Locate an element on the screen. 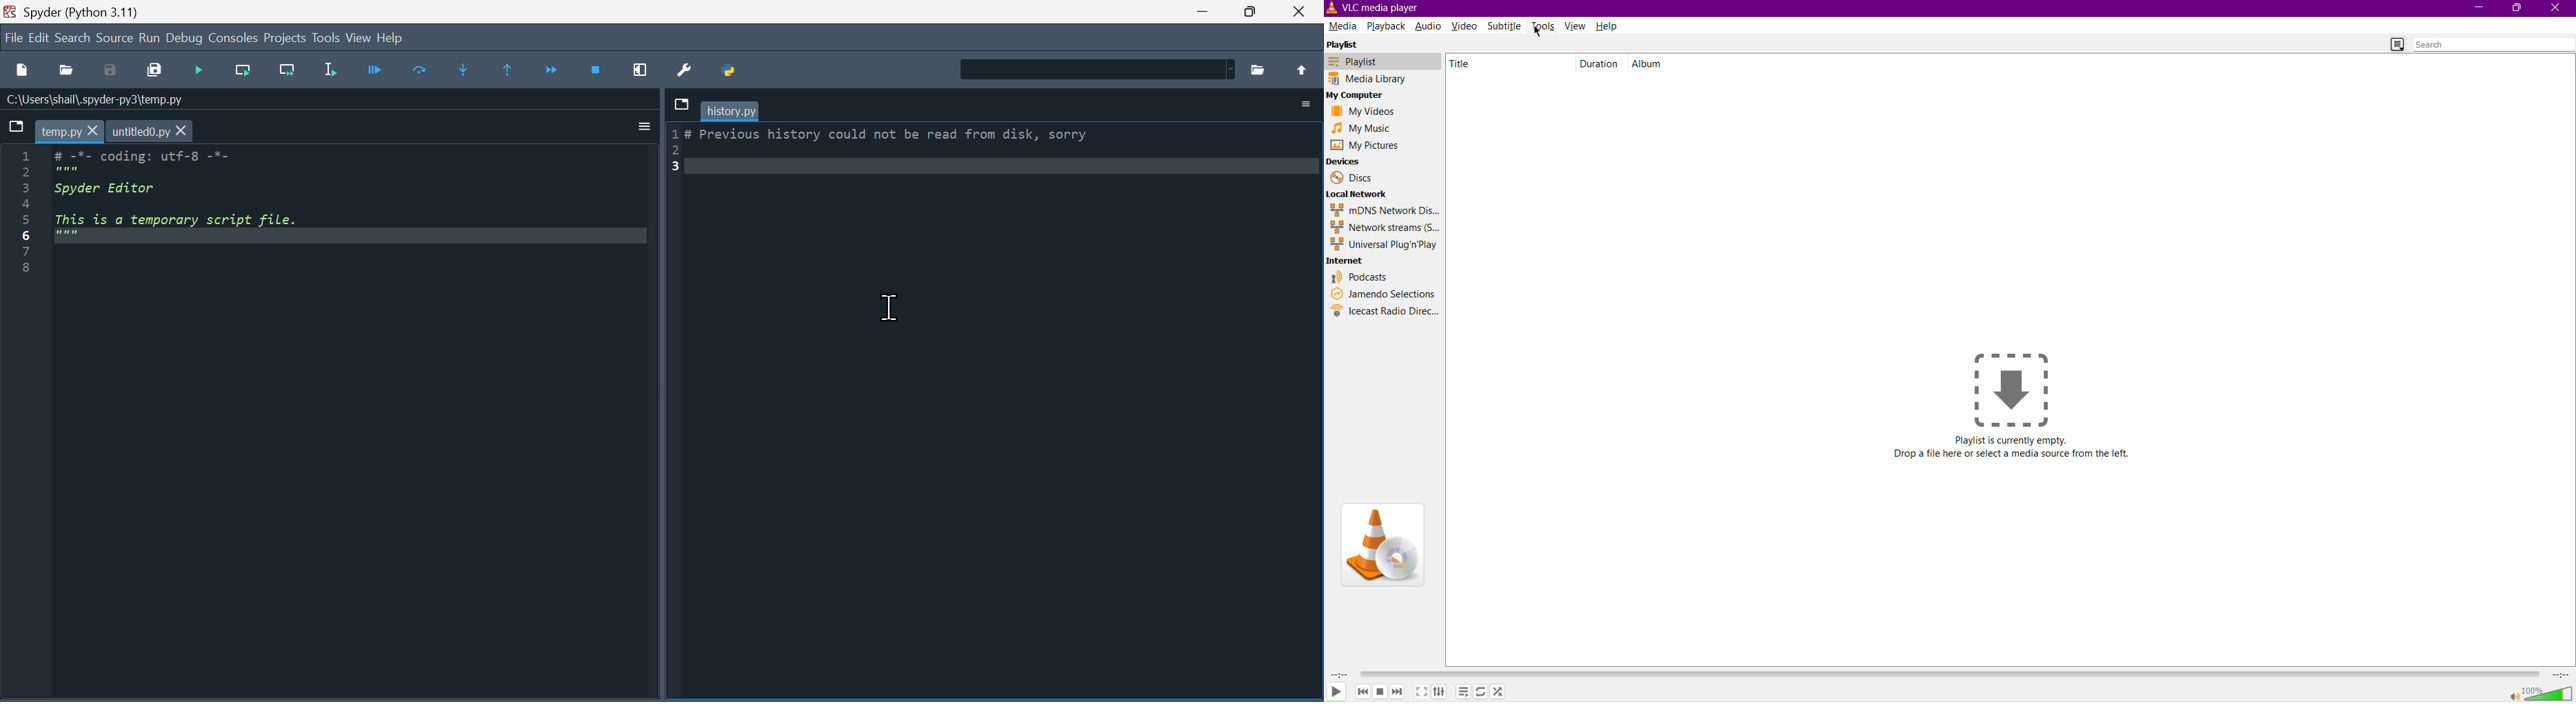 The width and height of the screenshot is (2576, 728). Devices is located at coordinates (1344, 160).